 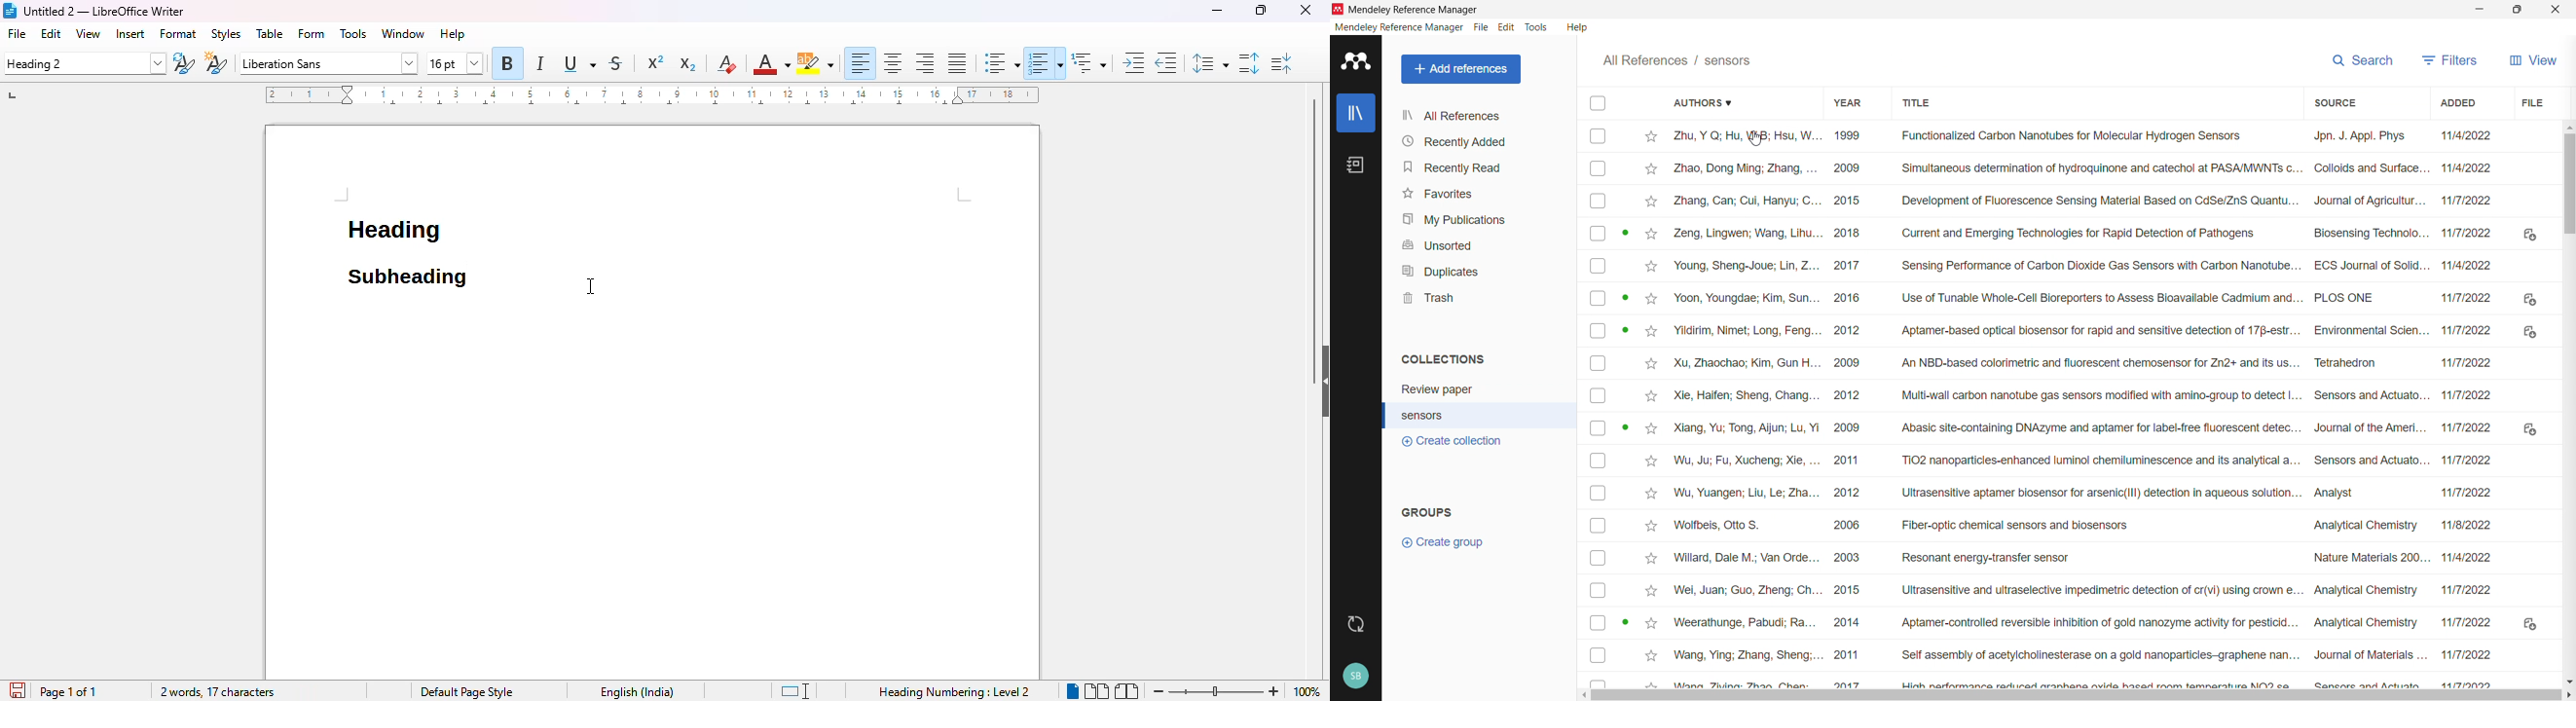 I want to click on Star Mark Individual entries , so click(x=1649, y=406).